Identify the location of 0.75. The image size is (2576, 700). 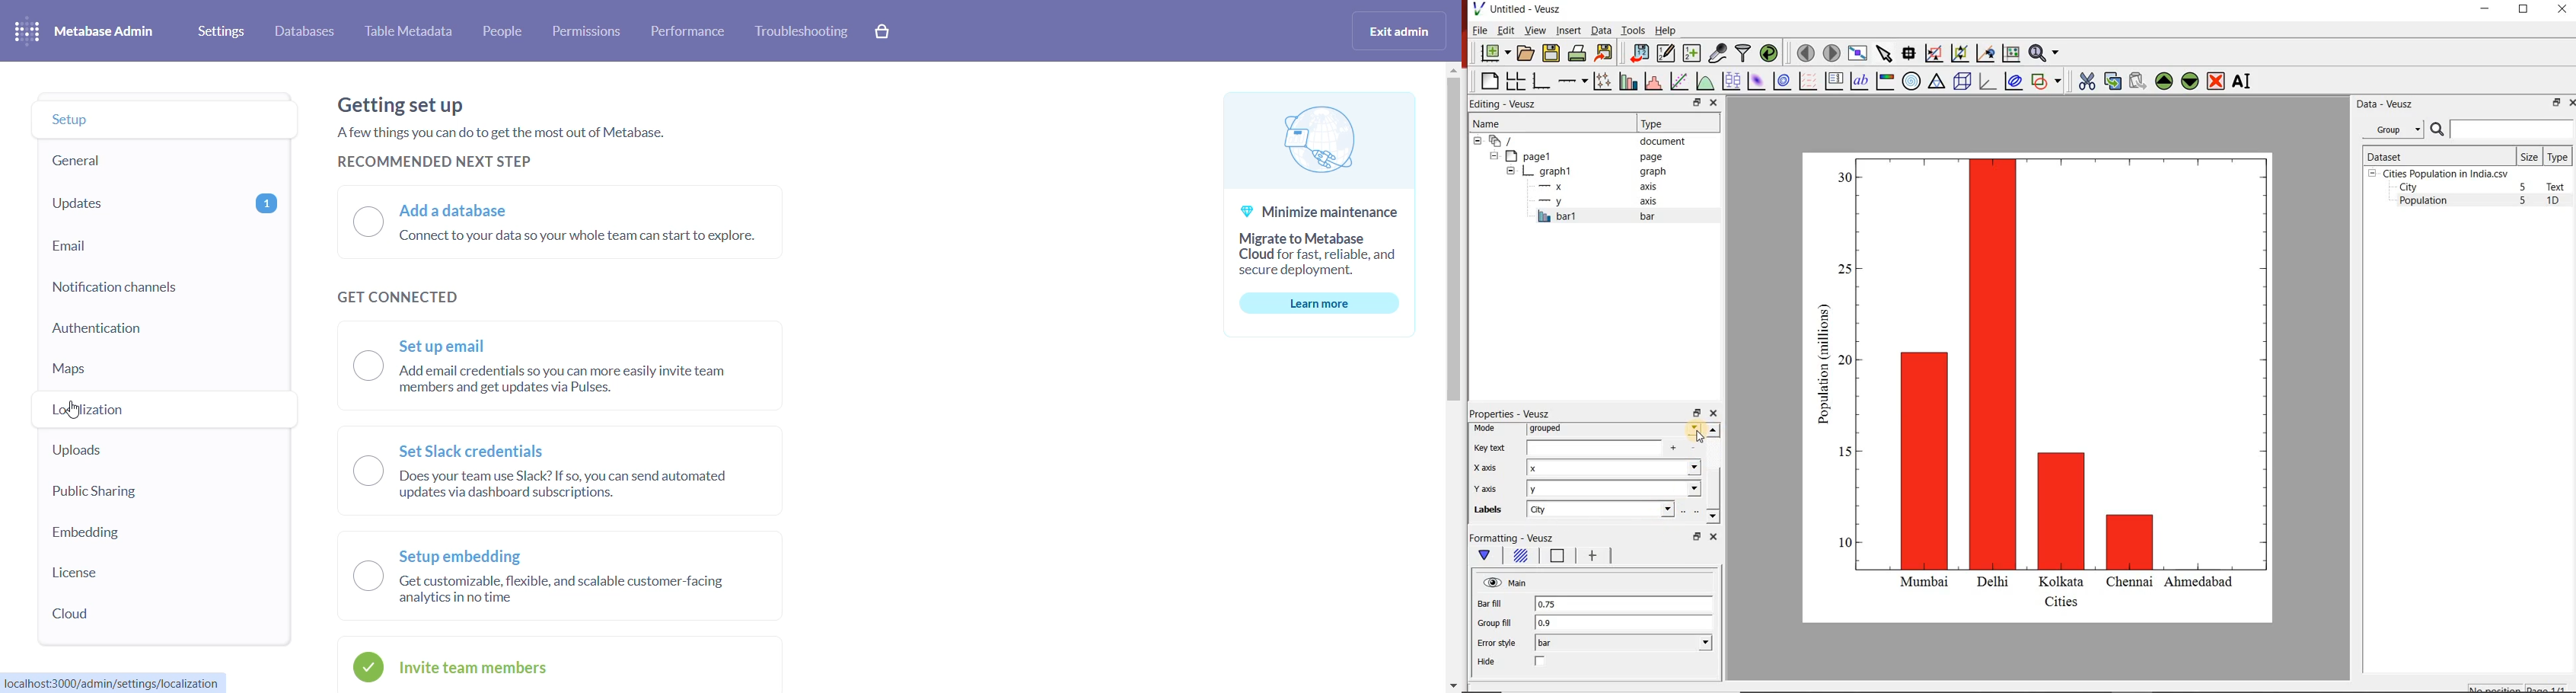
(1623, 605).